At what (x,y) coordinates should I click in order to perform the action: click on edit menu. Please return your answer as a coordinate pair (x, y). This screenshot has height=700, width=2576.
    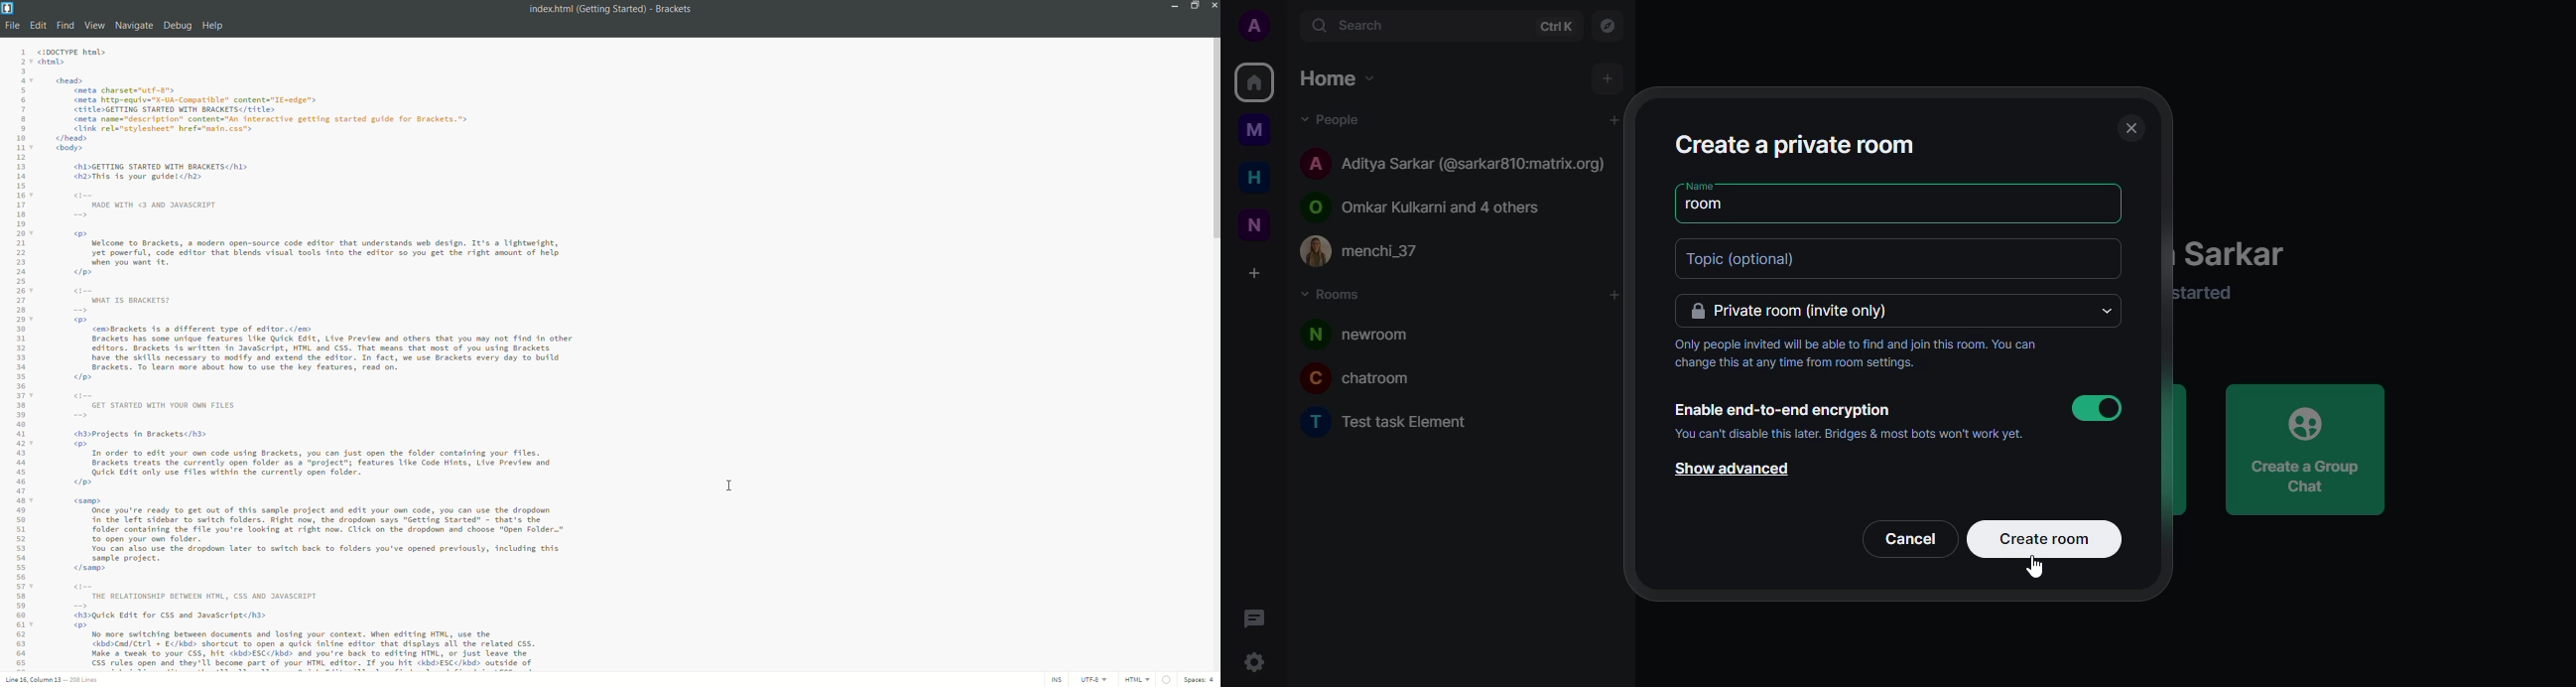
    Looking at the image, I should click on (38, 26).